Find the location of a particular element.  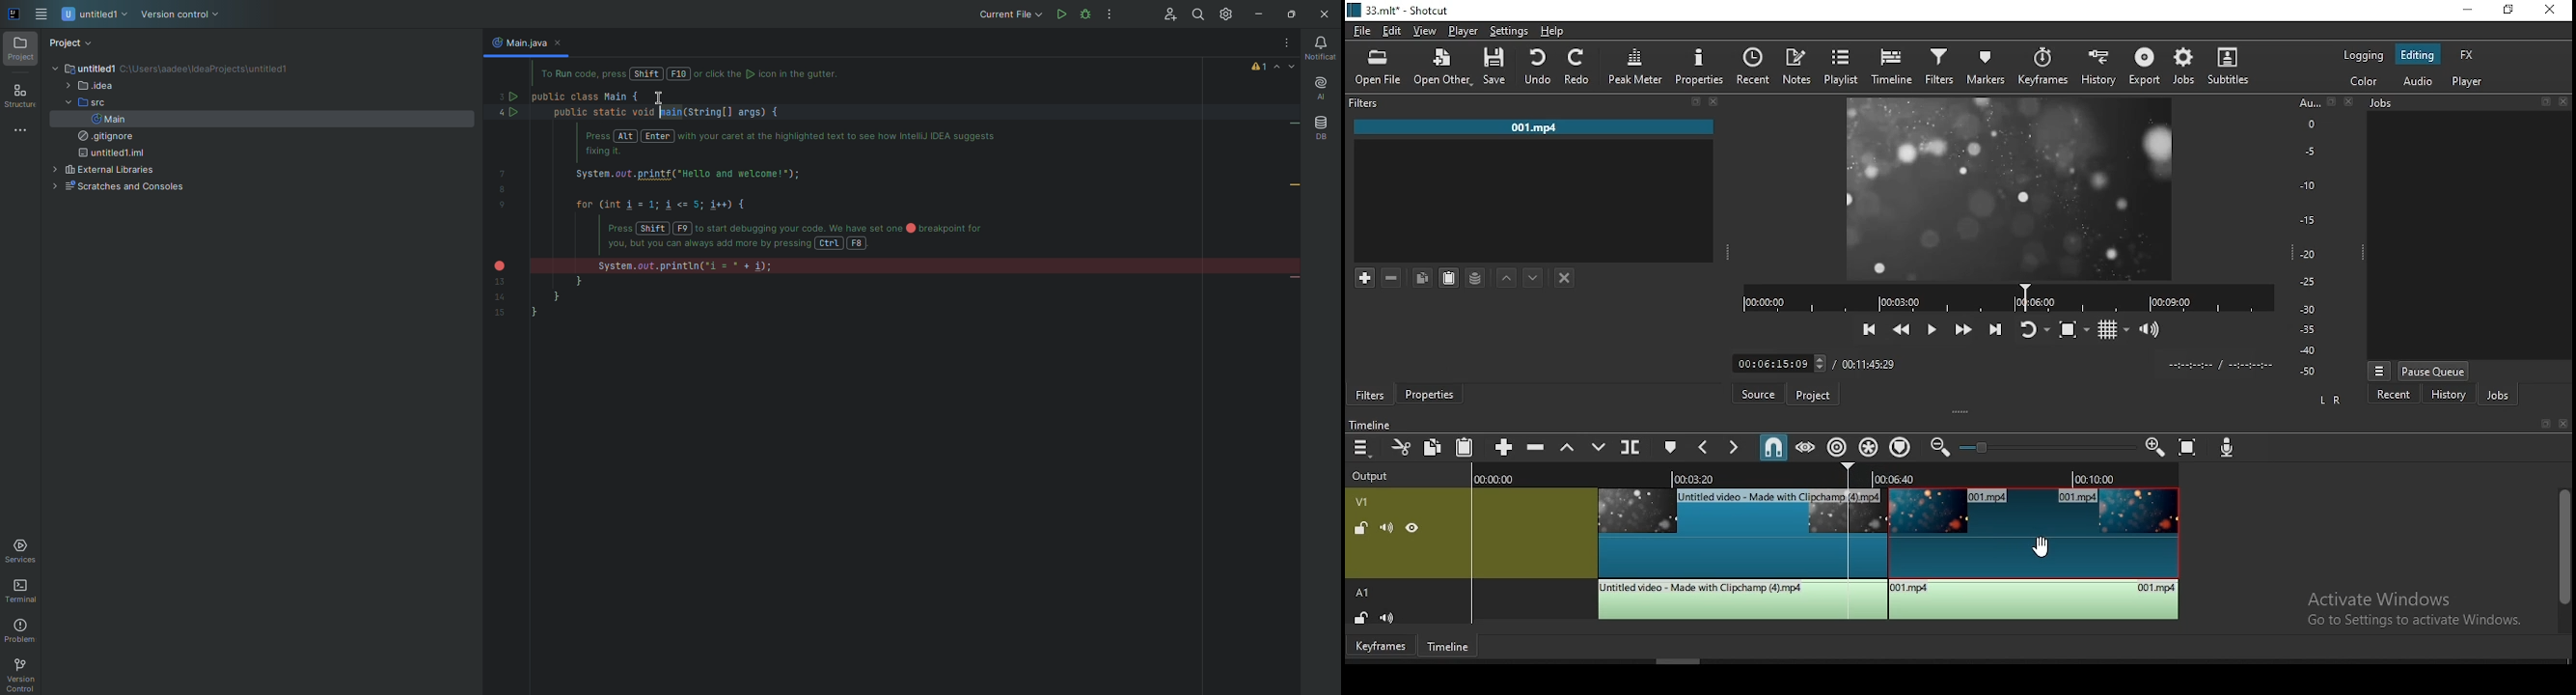

video clip is located at coordinates (1740, 531).